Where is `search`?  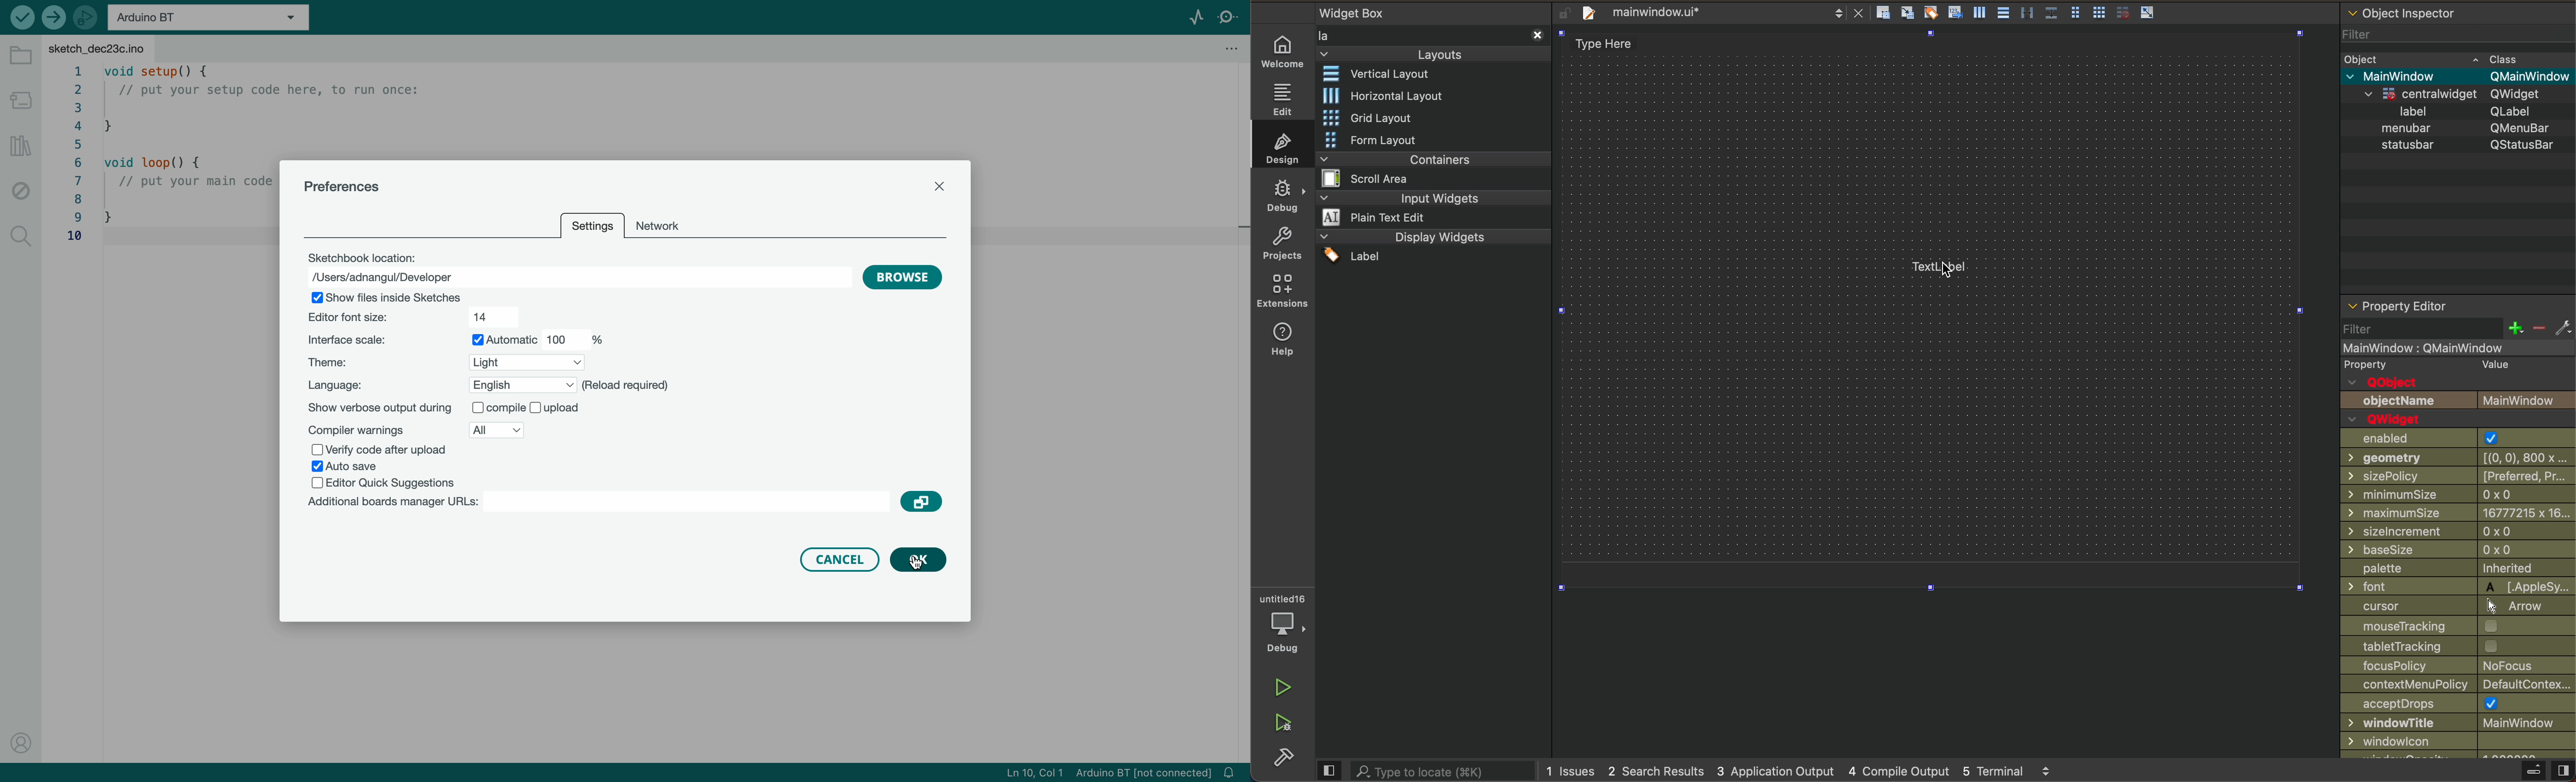
search is located at coordinates (20, 237).